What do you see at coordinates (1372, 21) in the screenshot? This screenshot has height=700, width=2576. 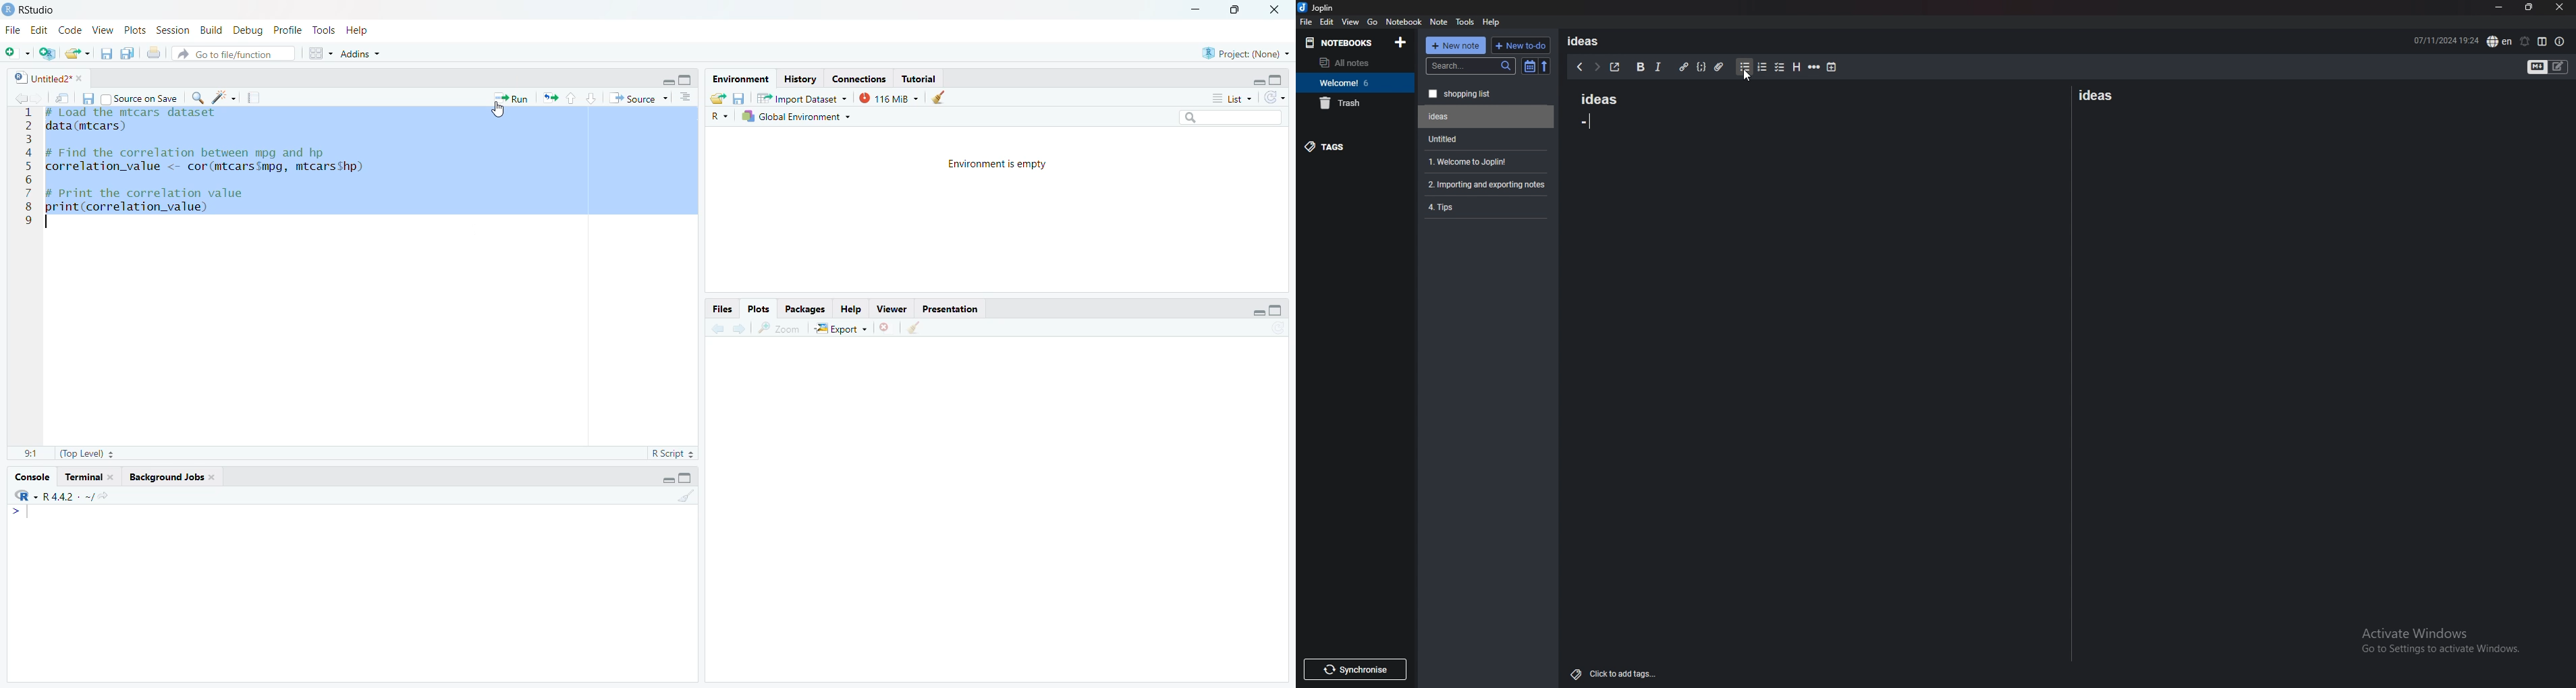 I see `go` at bounding box center [1372, 21].